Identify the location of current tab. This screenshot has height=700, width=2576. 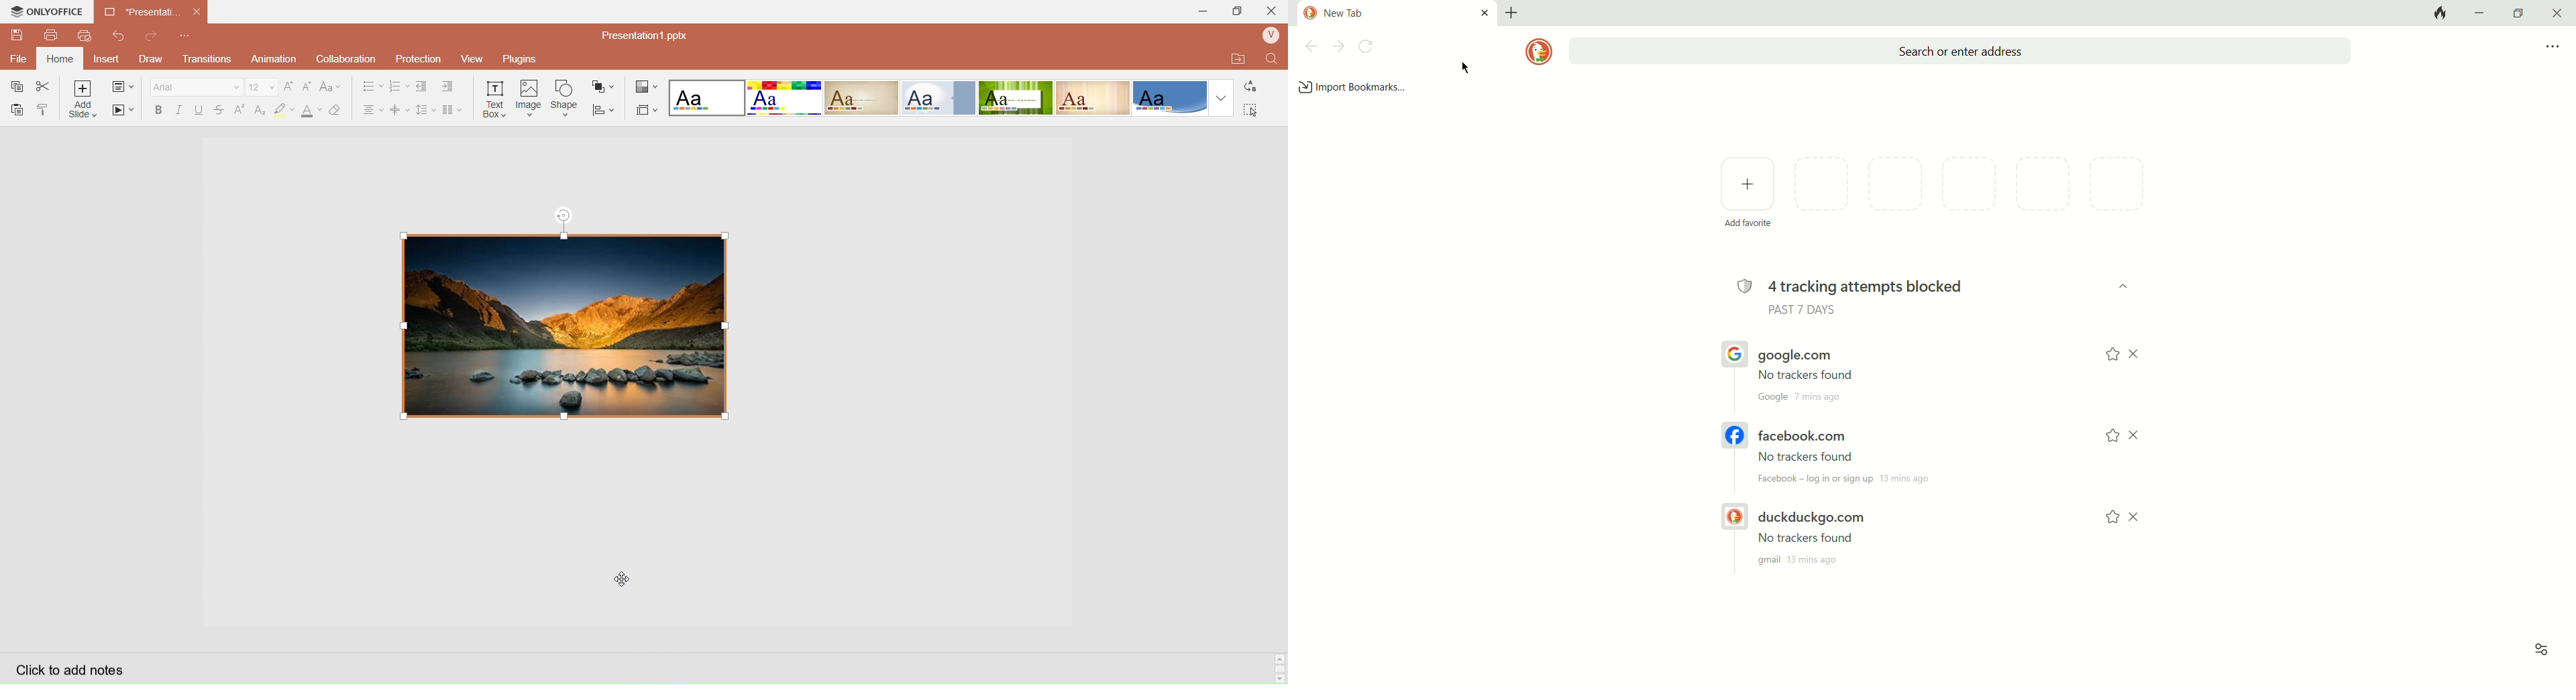
(1391, 15).